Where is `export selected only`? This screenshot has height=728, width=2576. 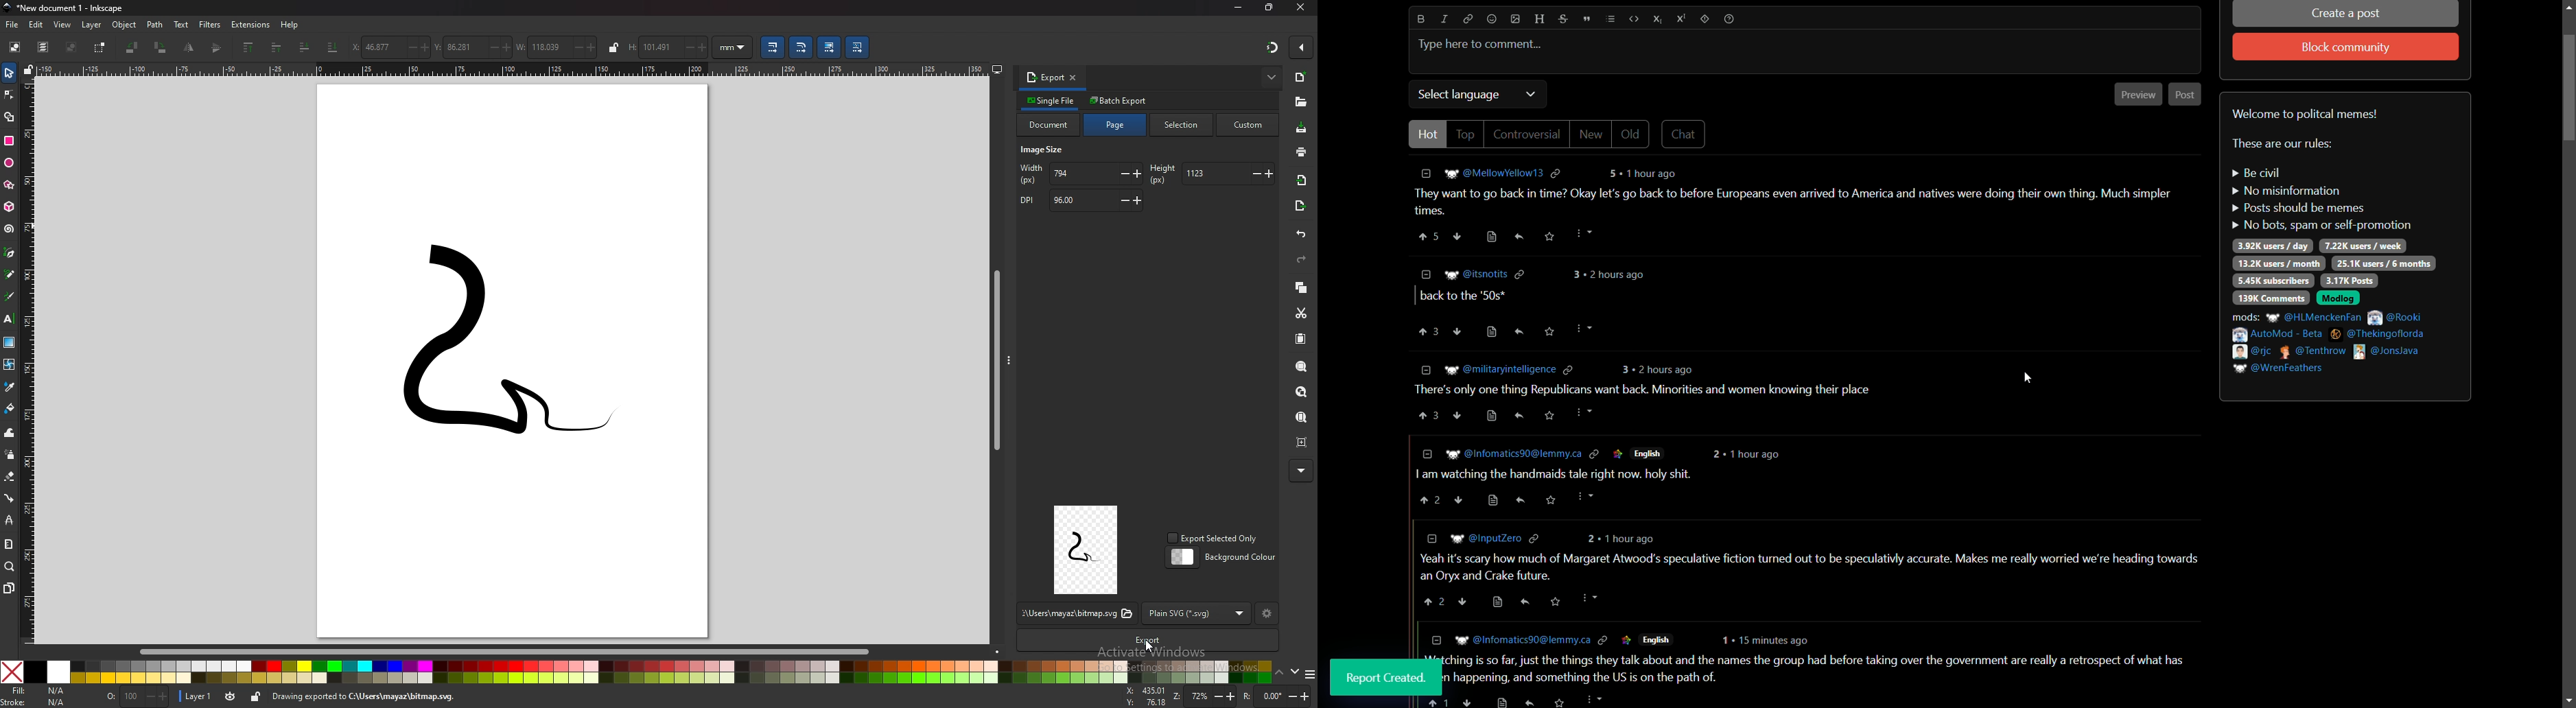 export selected only is located at coordinates (1215, 539).